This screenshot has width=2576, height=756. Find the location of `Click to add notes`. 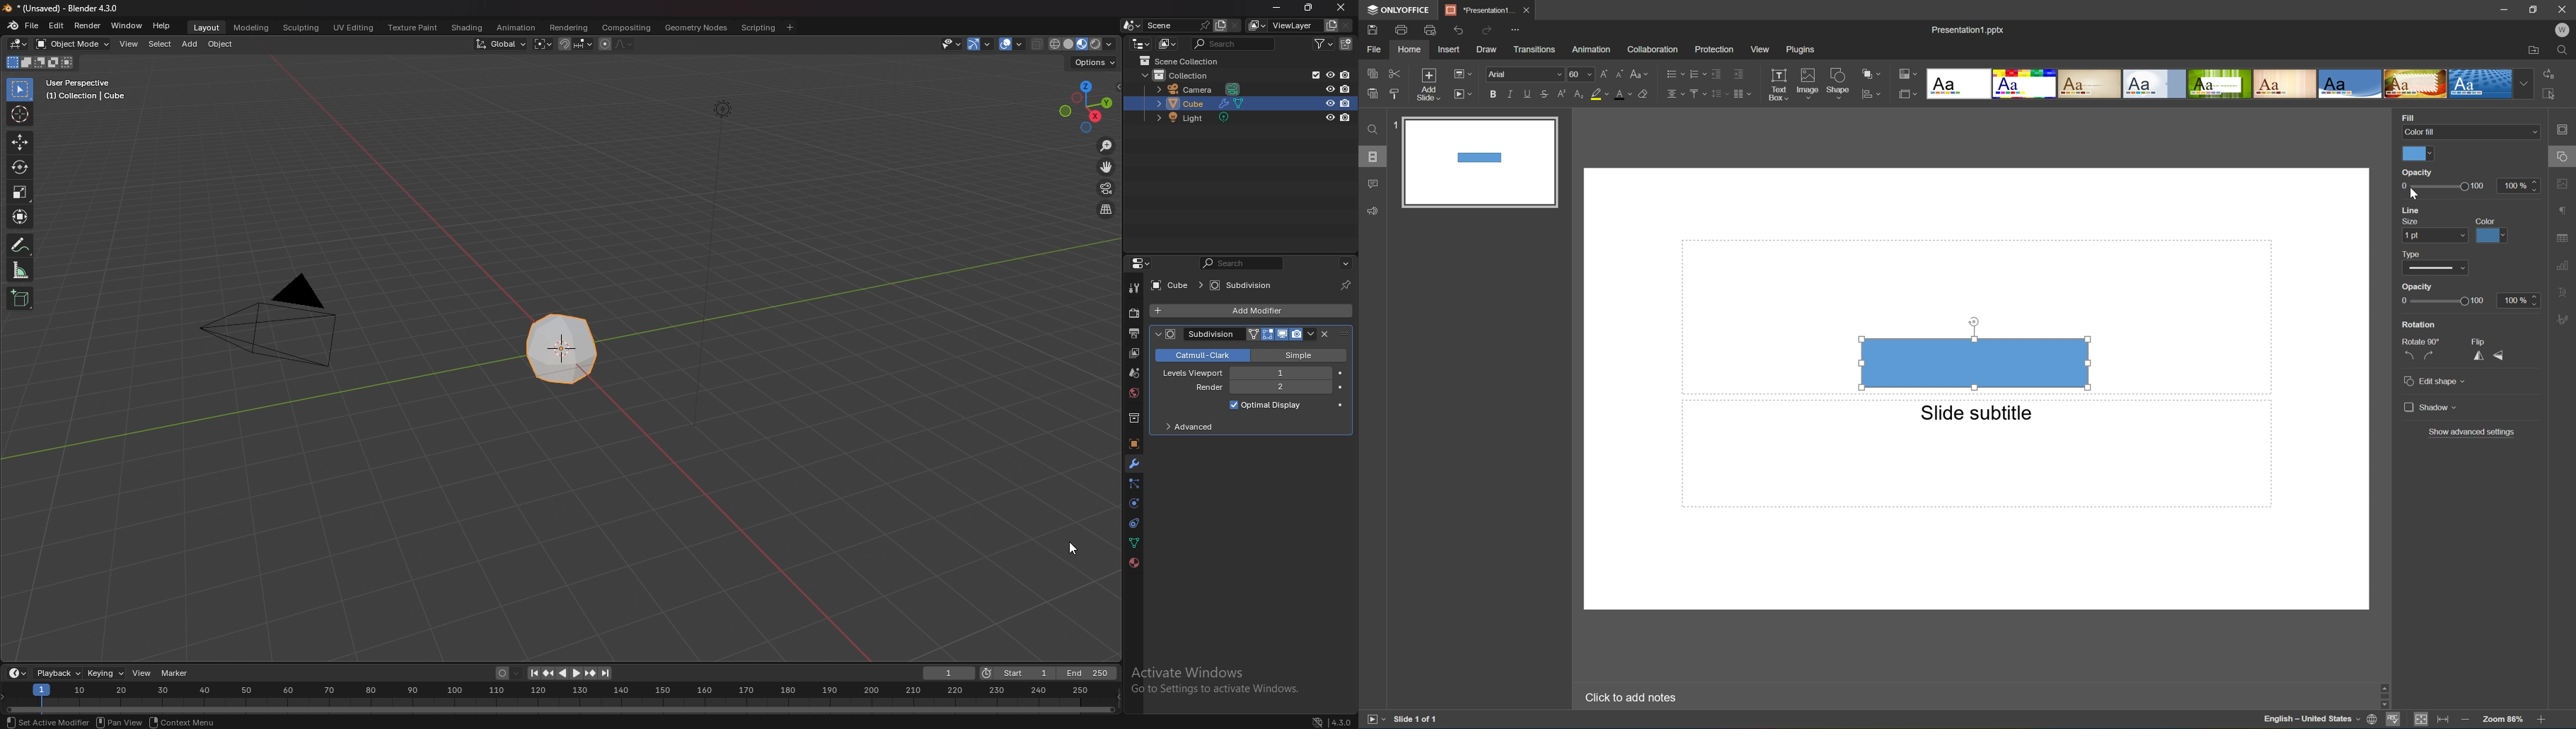

Click to add notes is located at coordinates (1627, 698).